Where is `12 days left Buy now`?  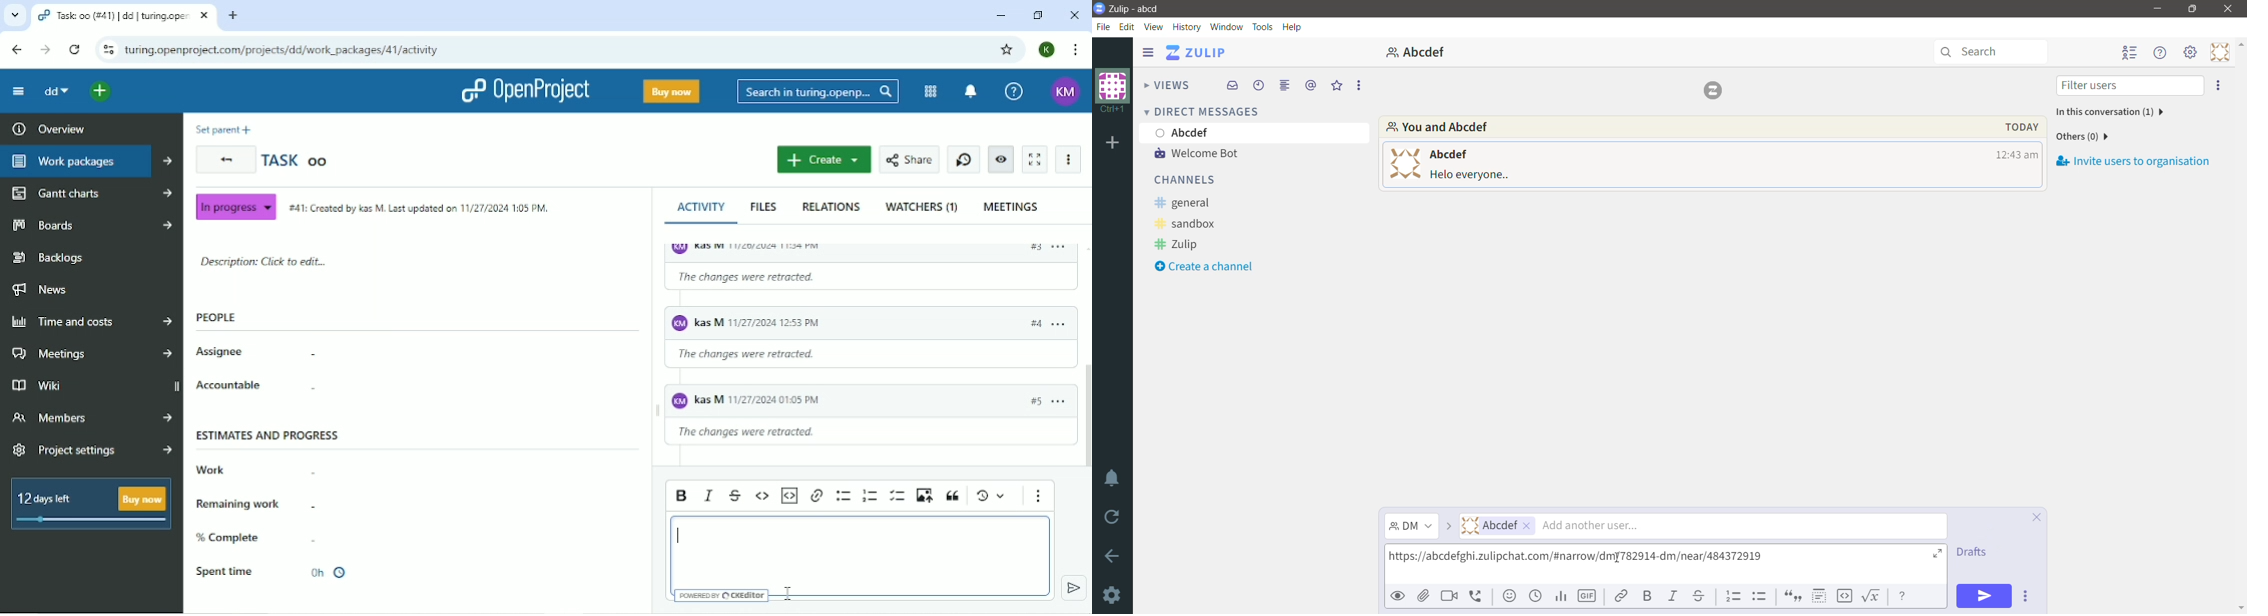 12 days left Buy now is located at coordinates (87, 503).